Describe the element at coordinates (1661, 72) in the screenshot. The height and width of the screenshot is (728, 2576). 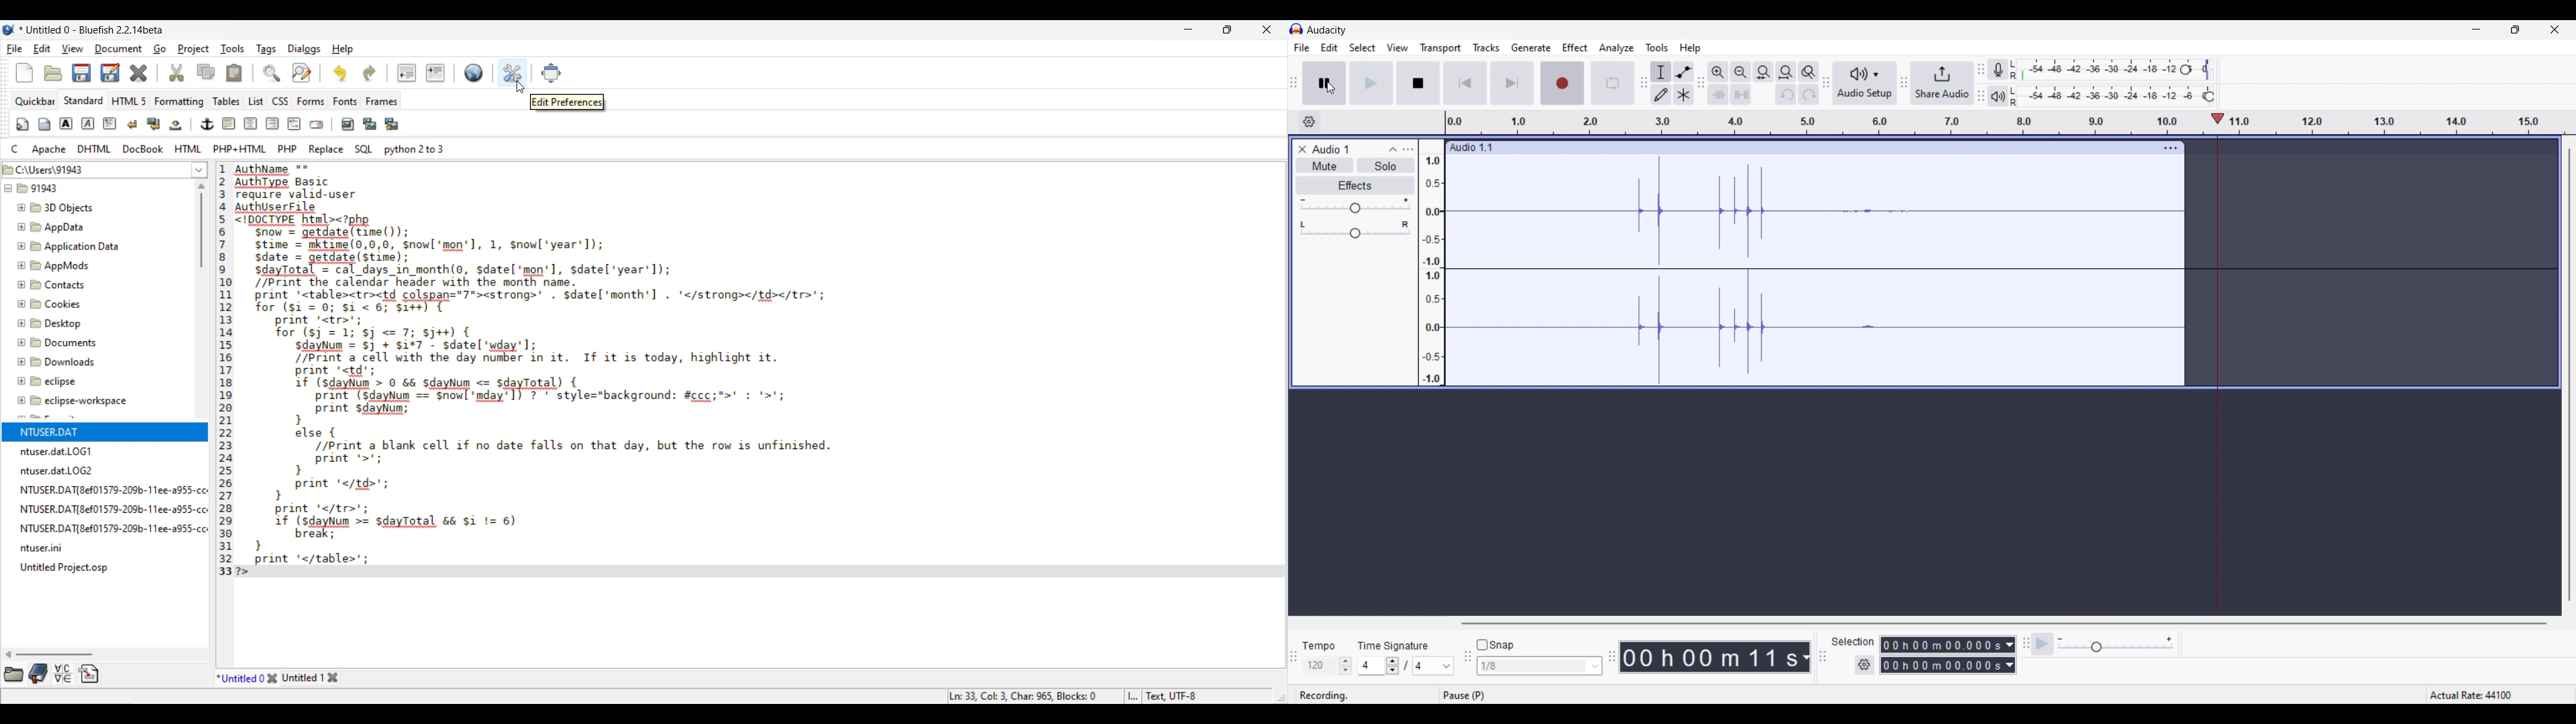
I see `Selection tool` at that location.